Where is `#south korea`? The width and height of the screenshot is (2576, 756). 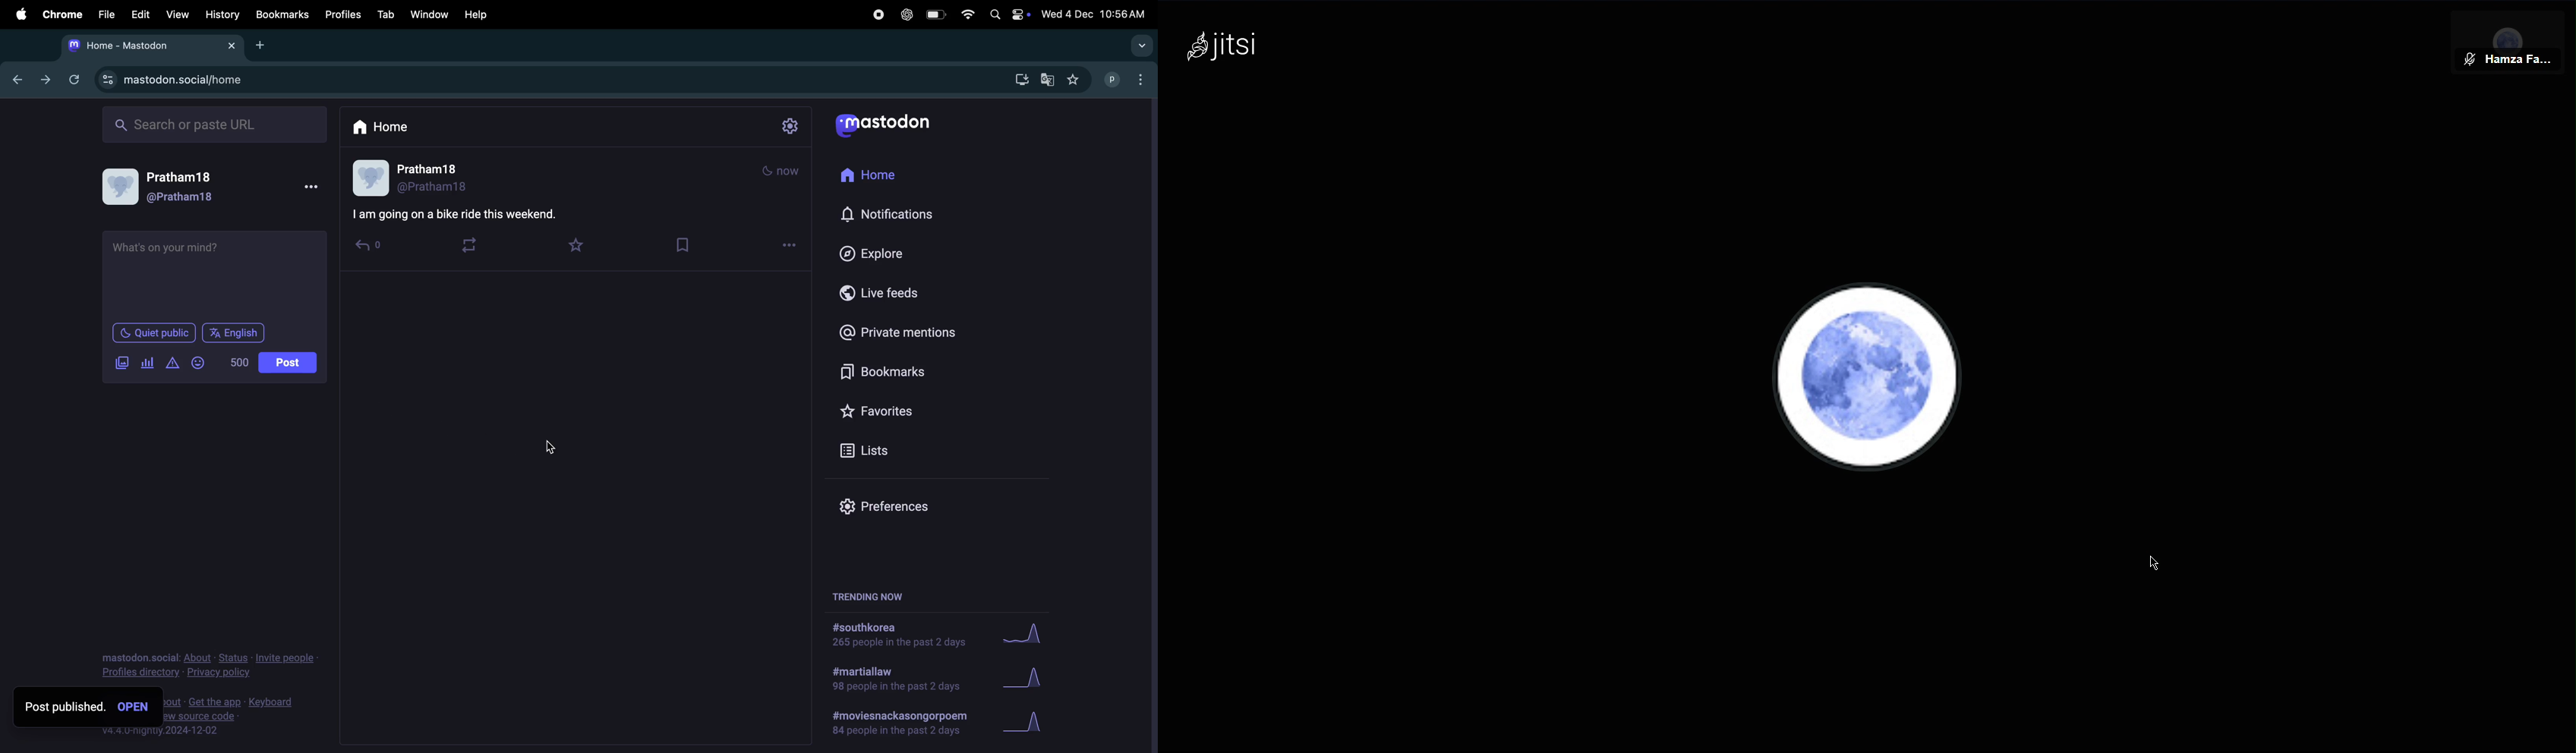
#south korea is located at coordinates (898, 635).